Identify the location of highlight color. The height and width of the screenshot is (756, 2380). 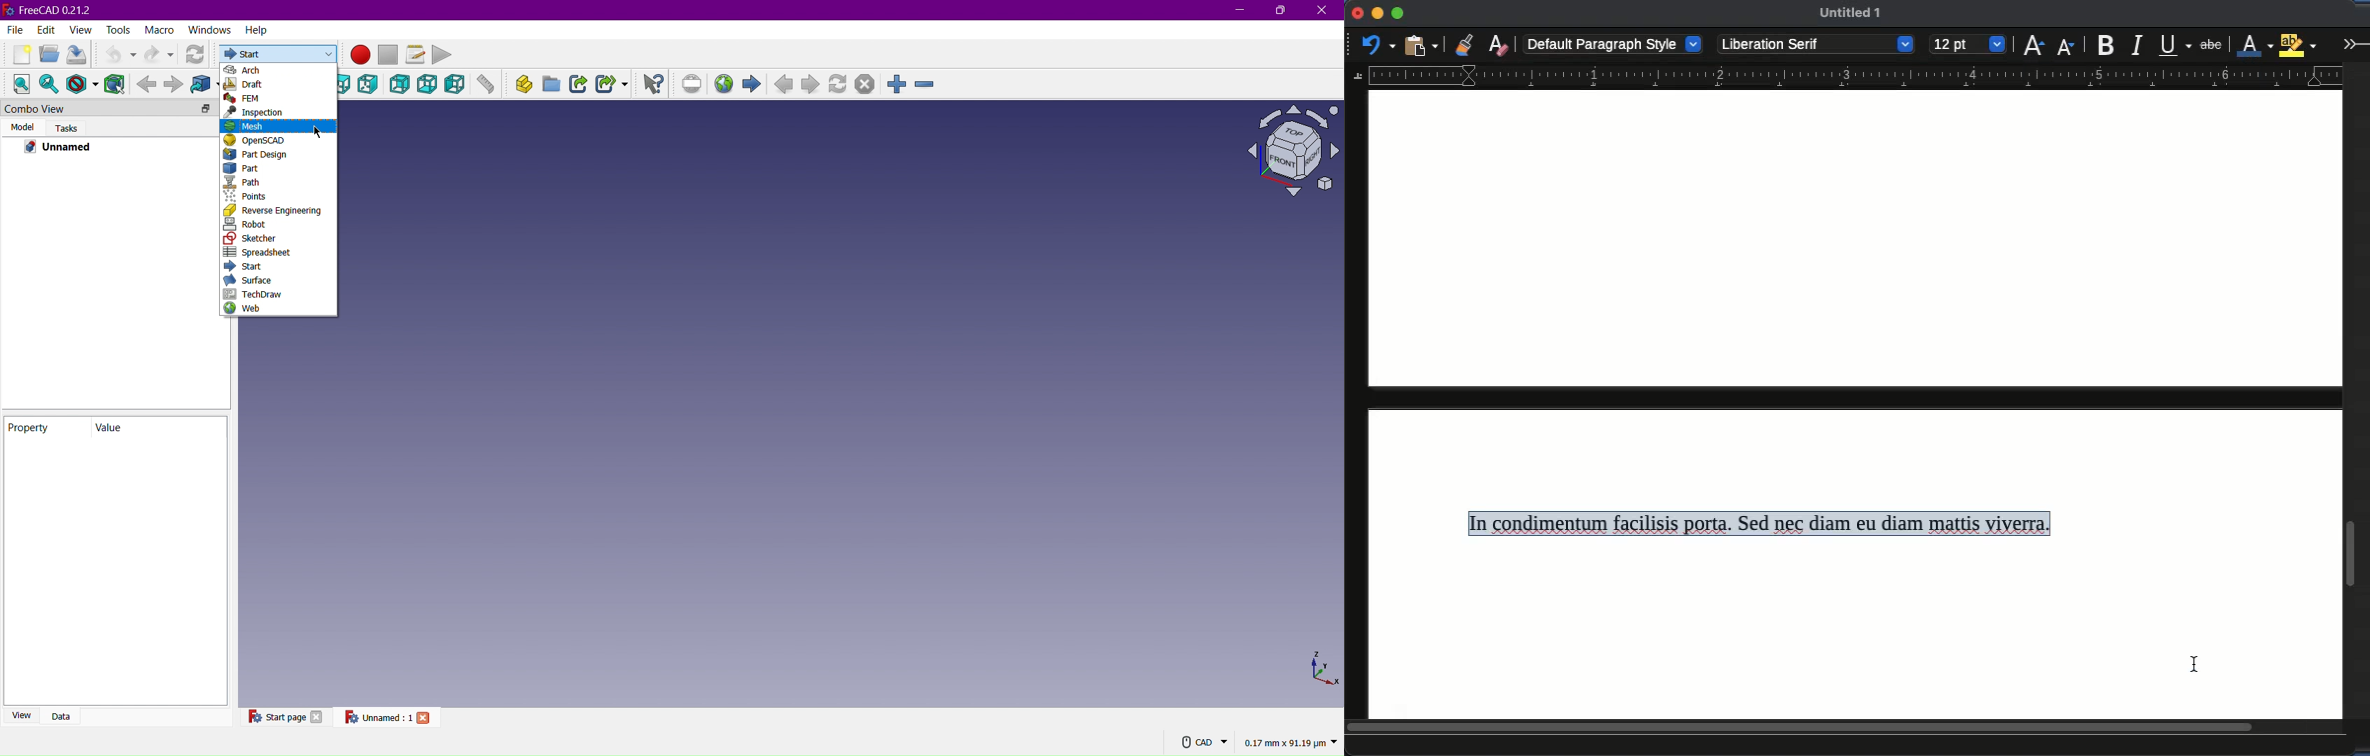
(2298, 43).